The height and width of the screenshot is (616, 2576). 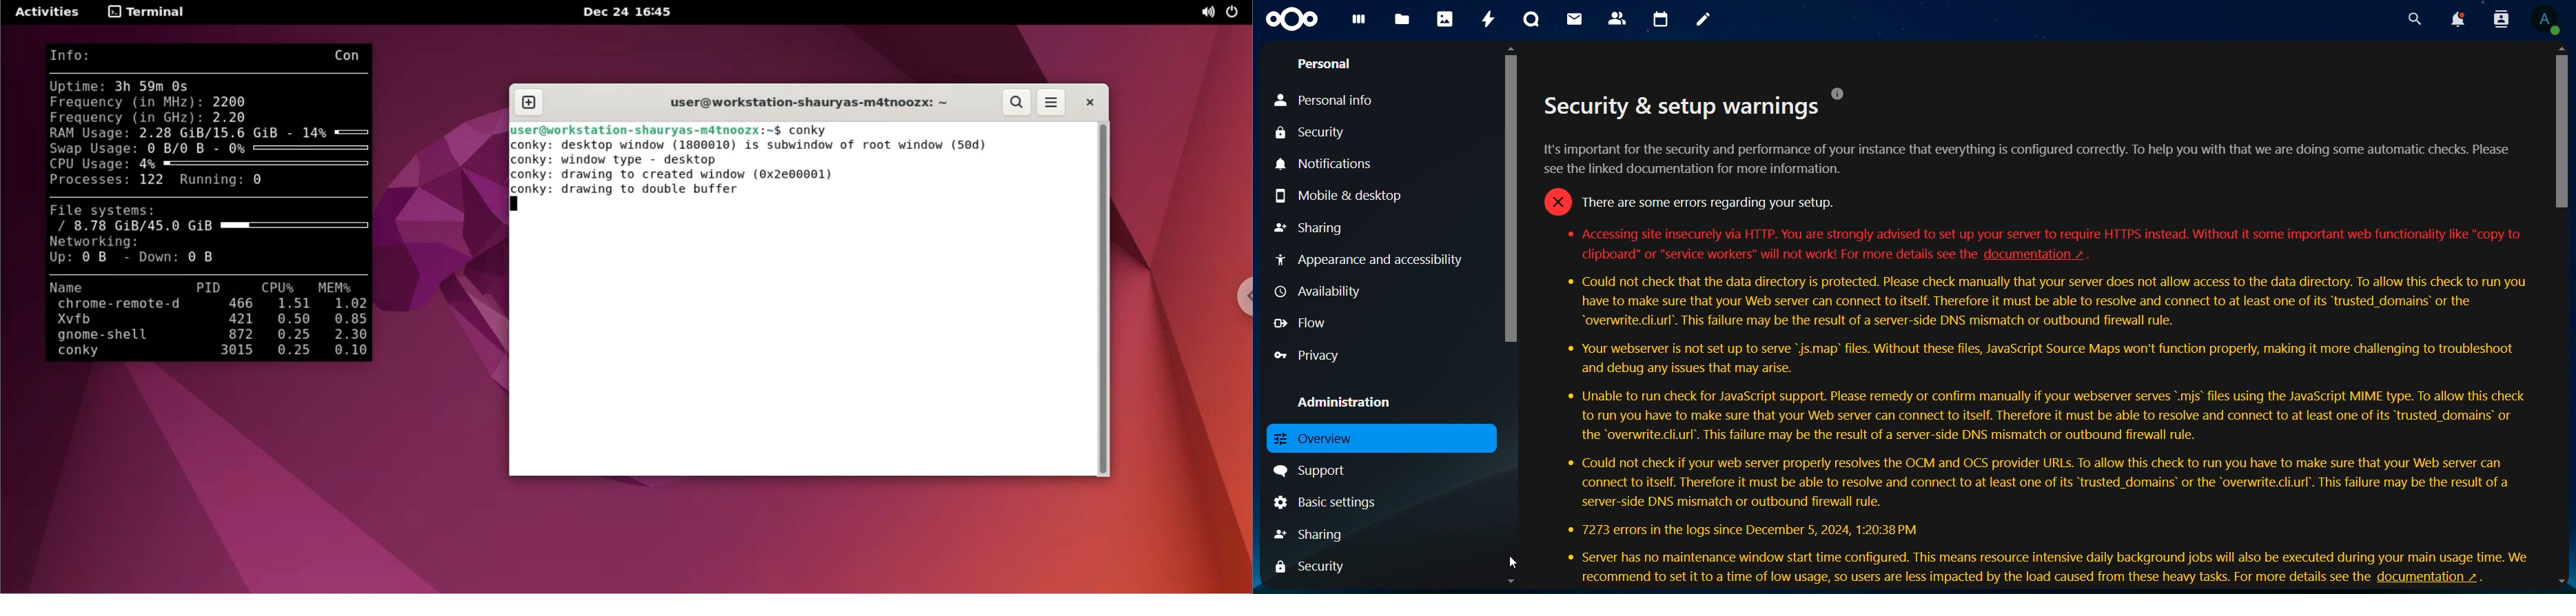 I want to click on search contacts, so click(x=2499, y=19).